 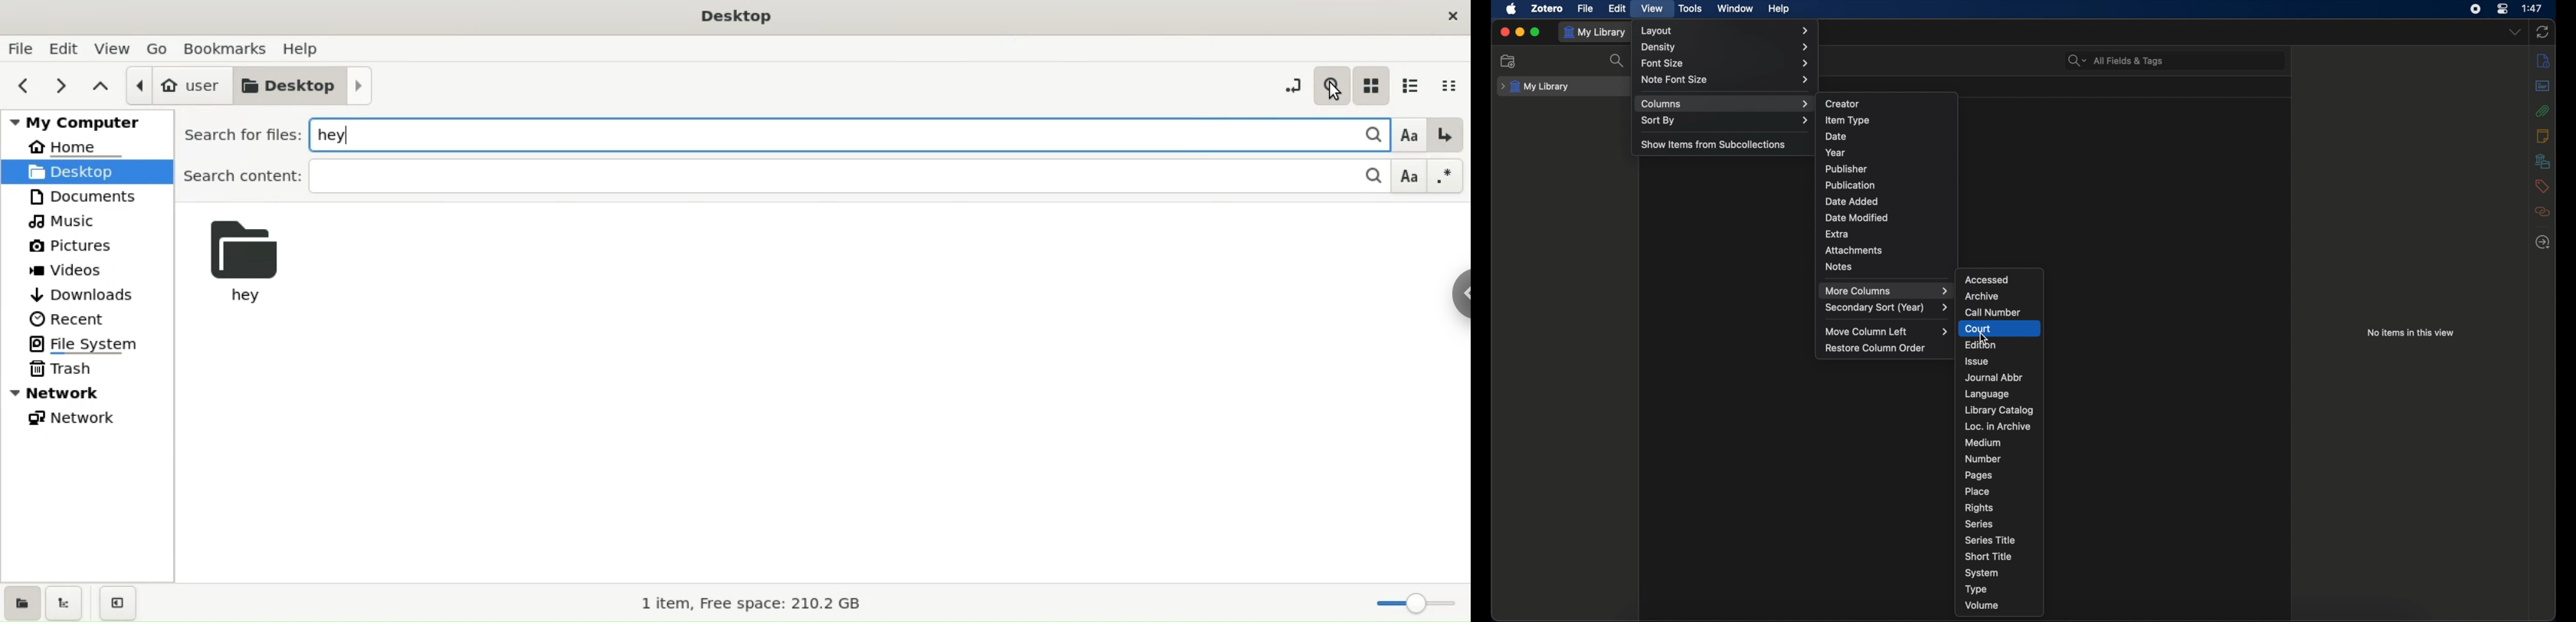 What do you see at coordinates (1838, 233) in the screenshot?
I see `extra` at bounding box center [1838, 233].